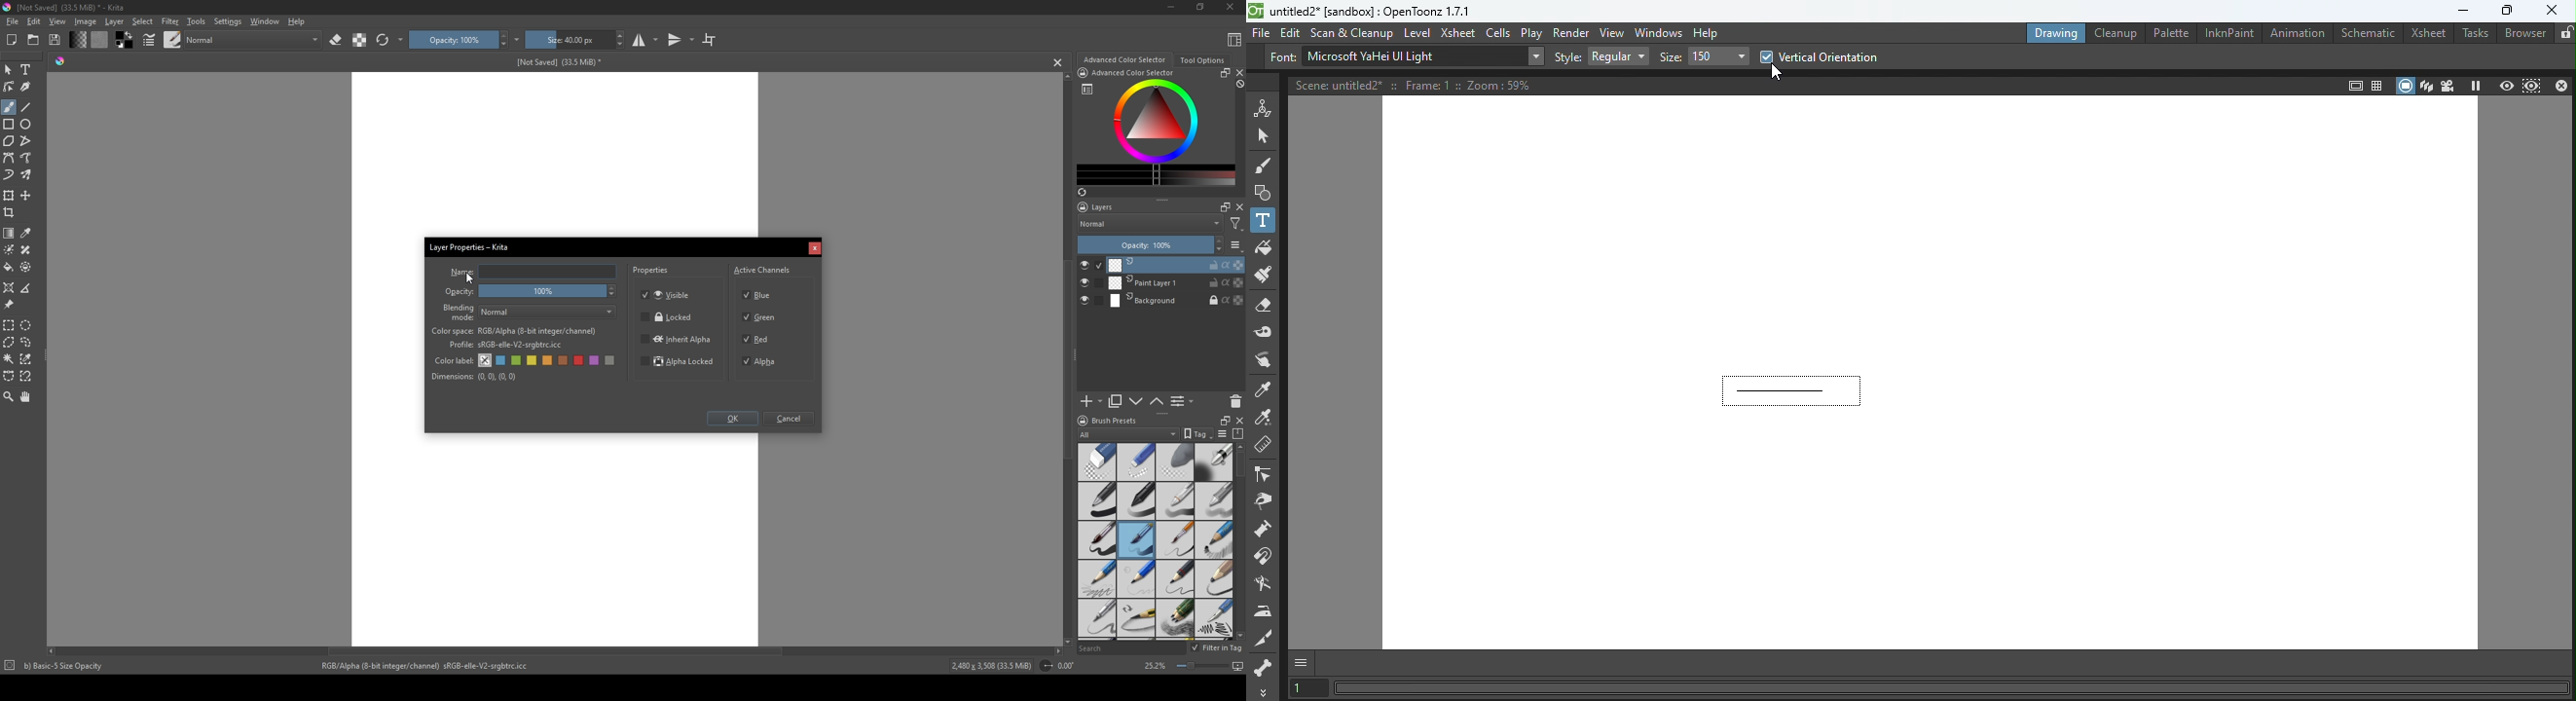  I want to click on size, so click(569, 40).